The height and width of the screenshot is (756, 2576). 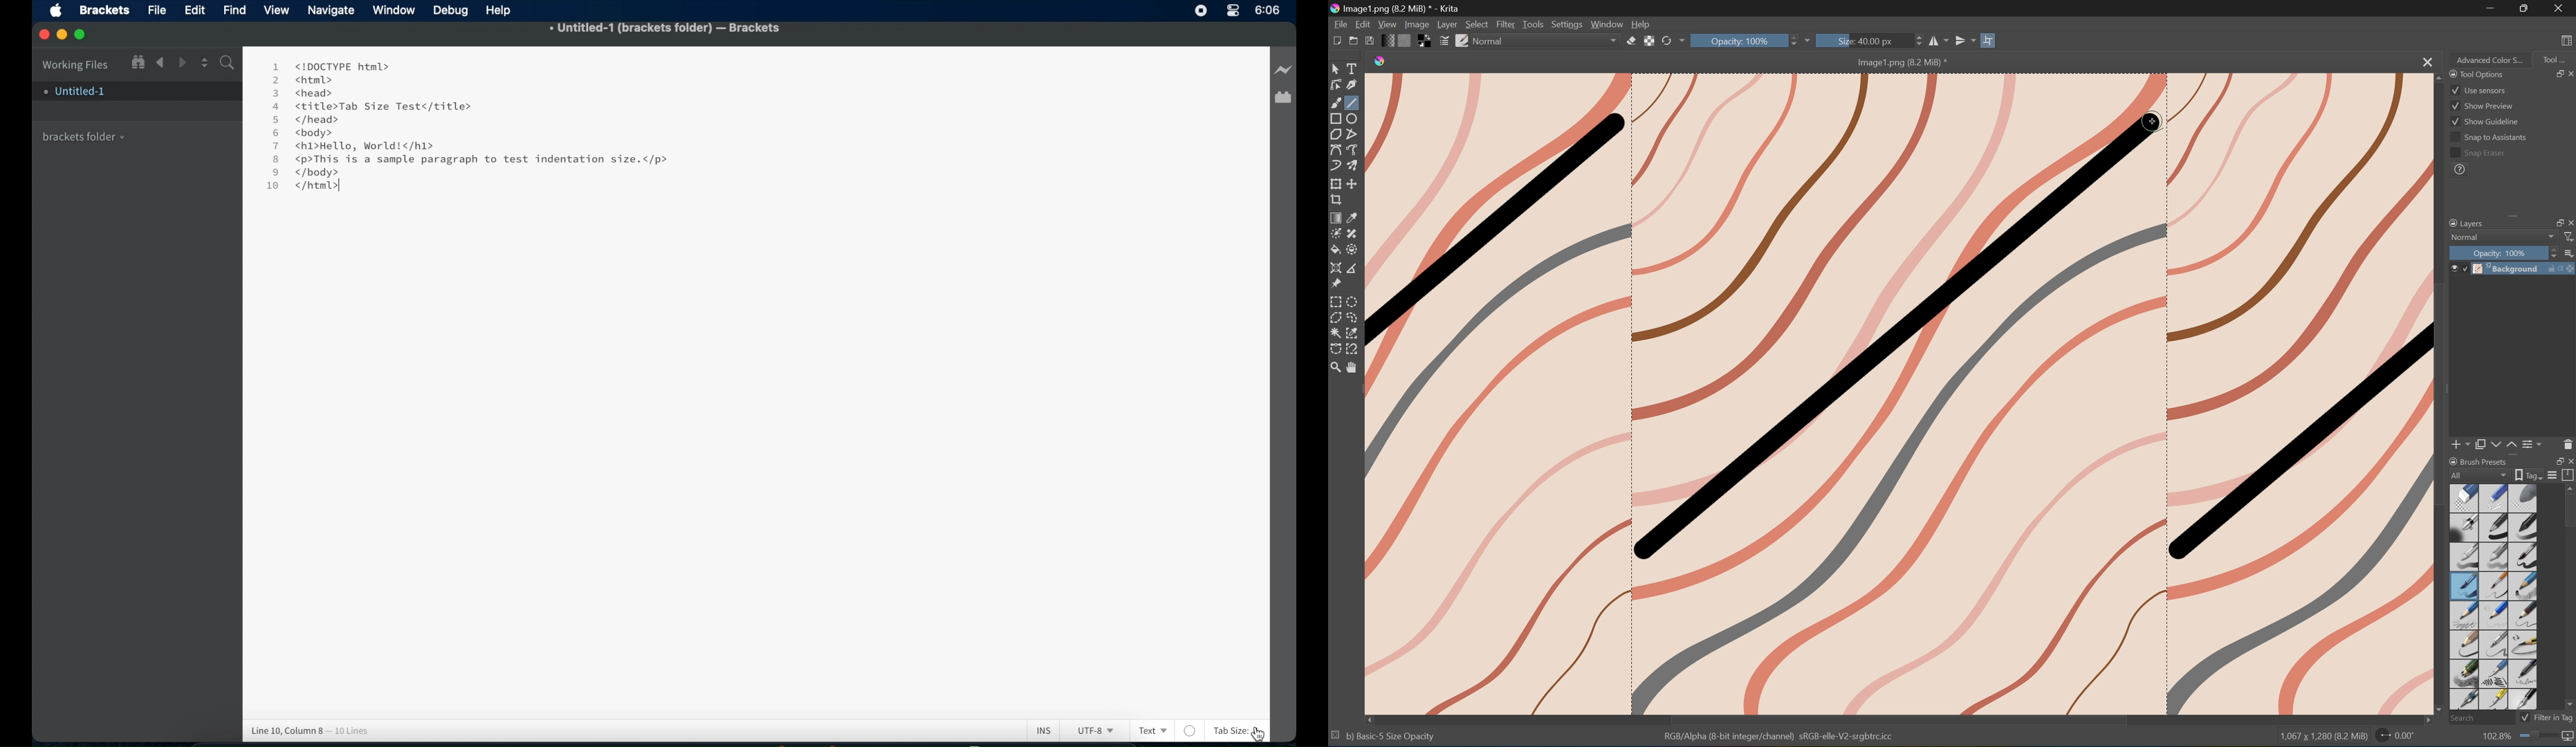 I want to click on Color, so click(x=1190, y=730).